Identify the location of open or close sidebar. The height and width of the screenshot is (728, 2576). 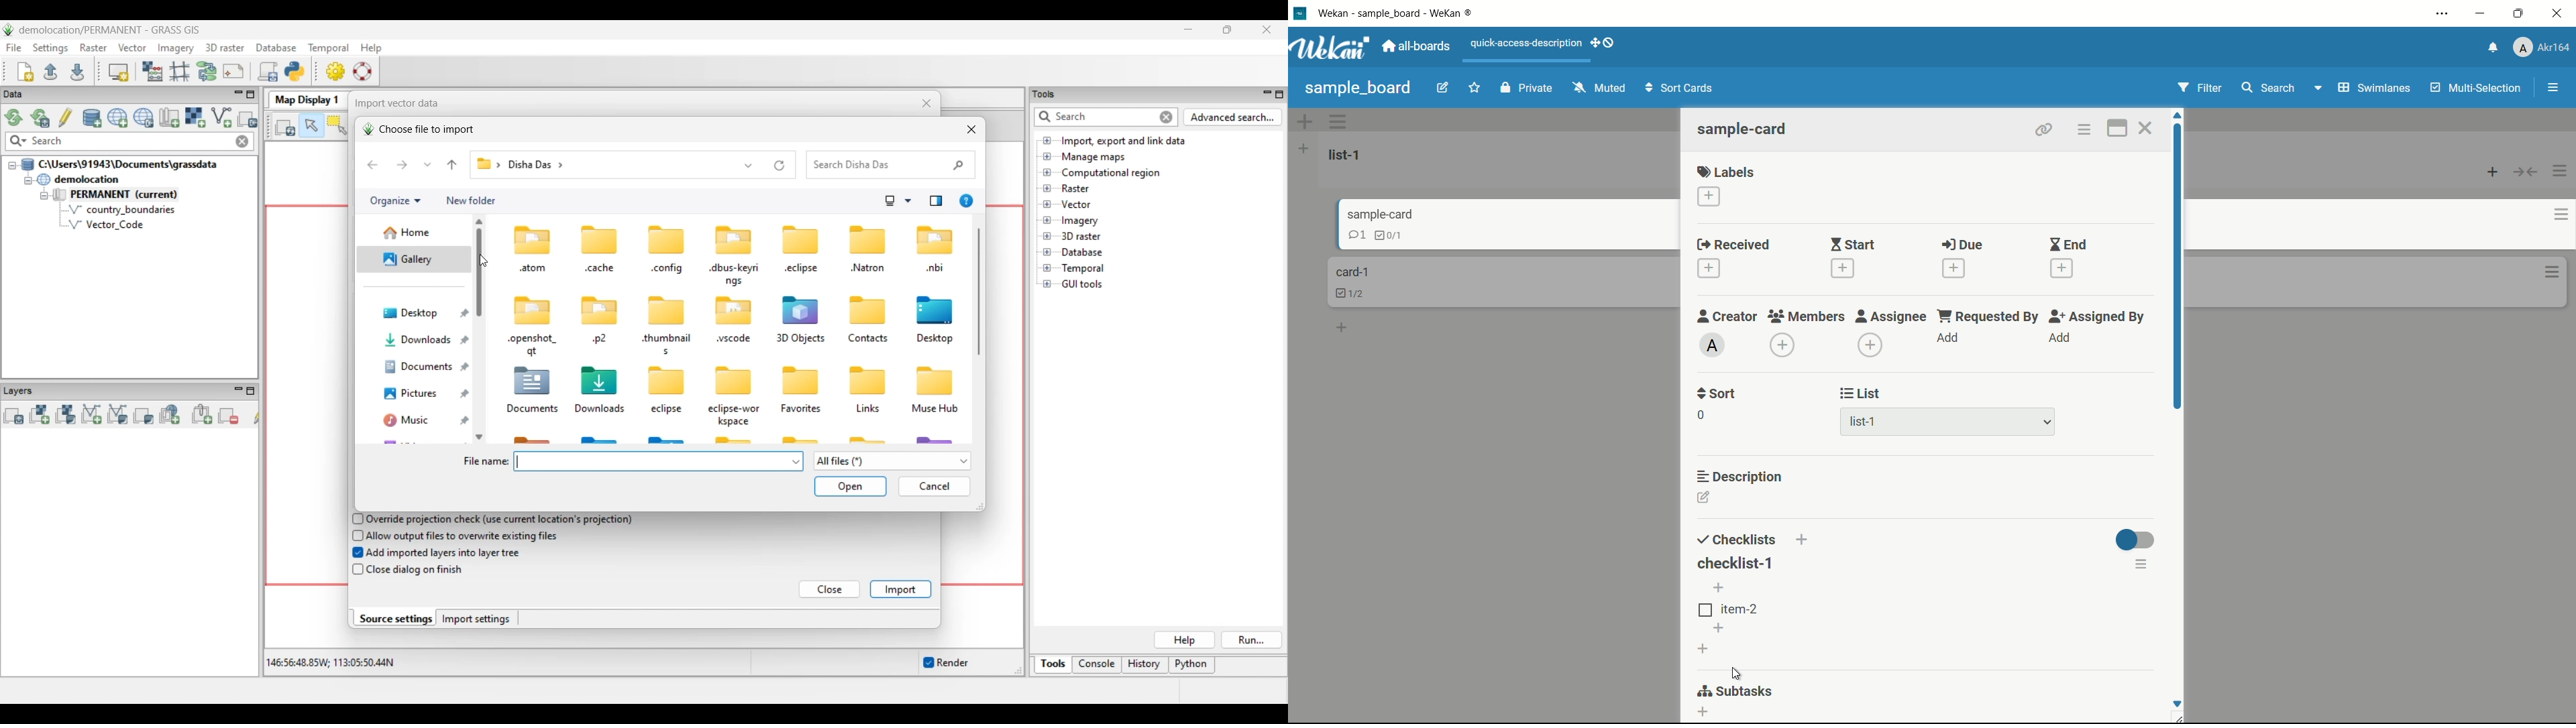
(2553, 88).